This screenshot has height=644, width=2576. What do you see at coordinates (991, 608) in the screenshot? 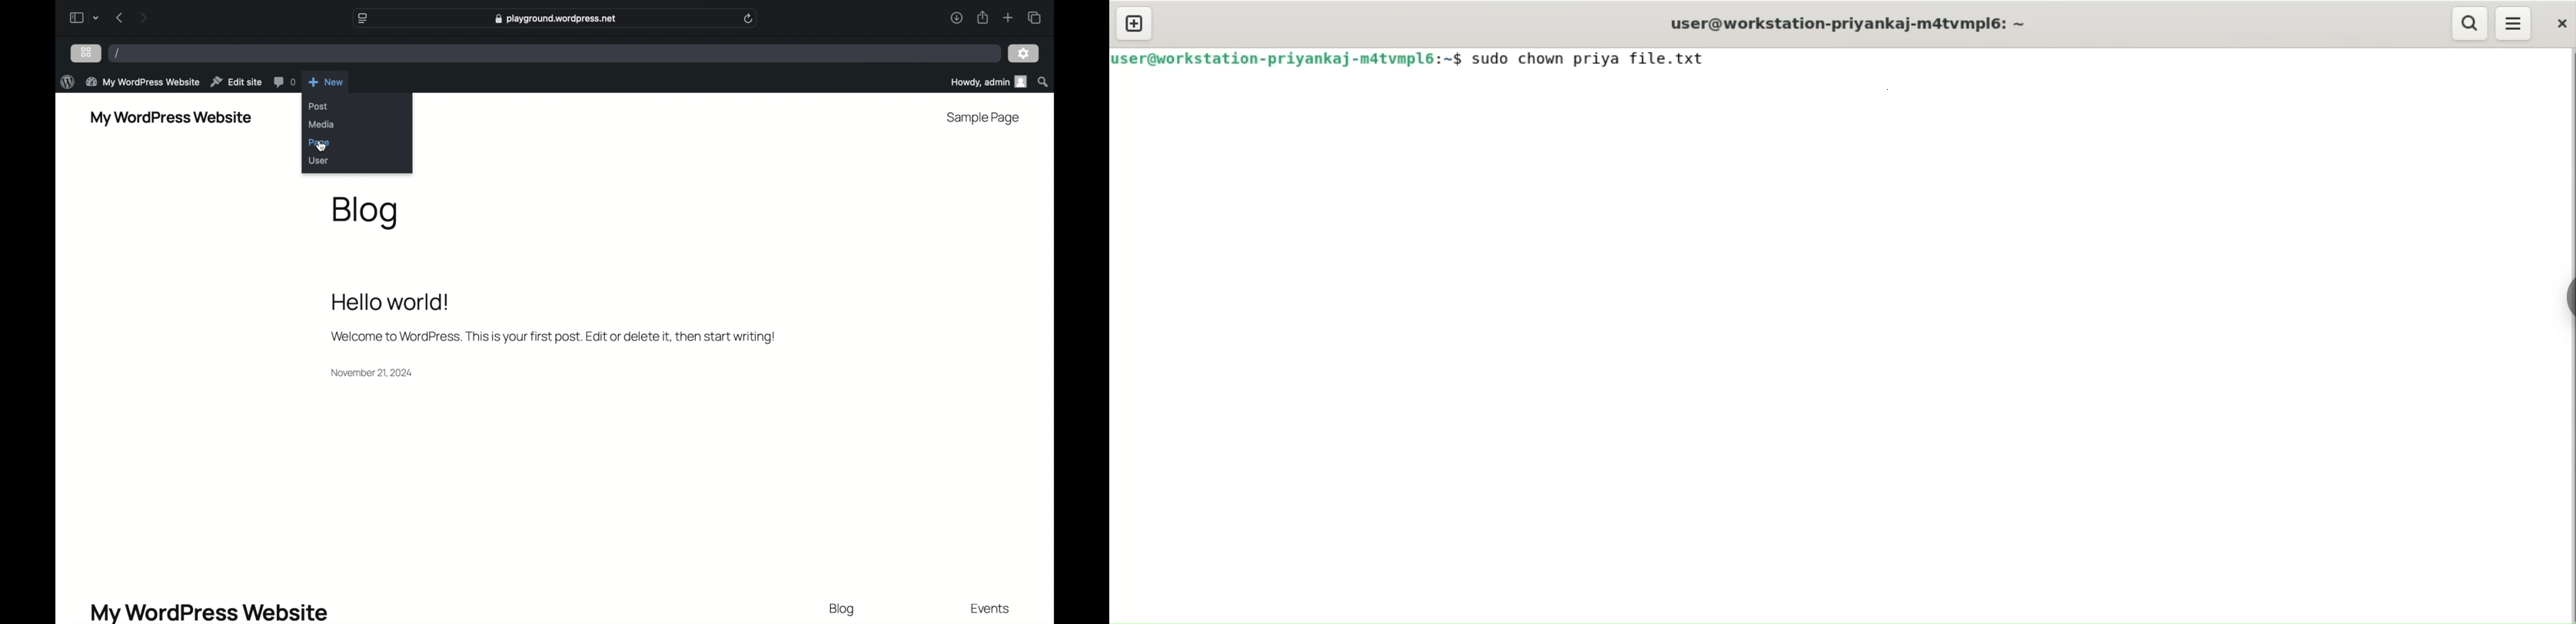
I see `events` at bounding box center [991, 608].